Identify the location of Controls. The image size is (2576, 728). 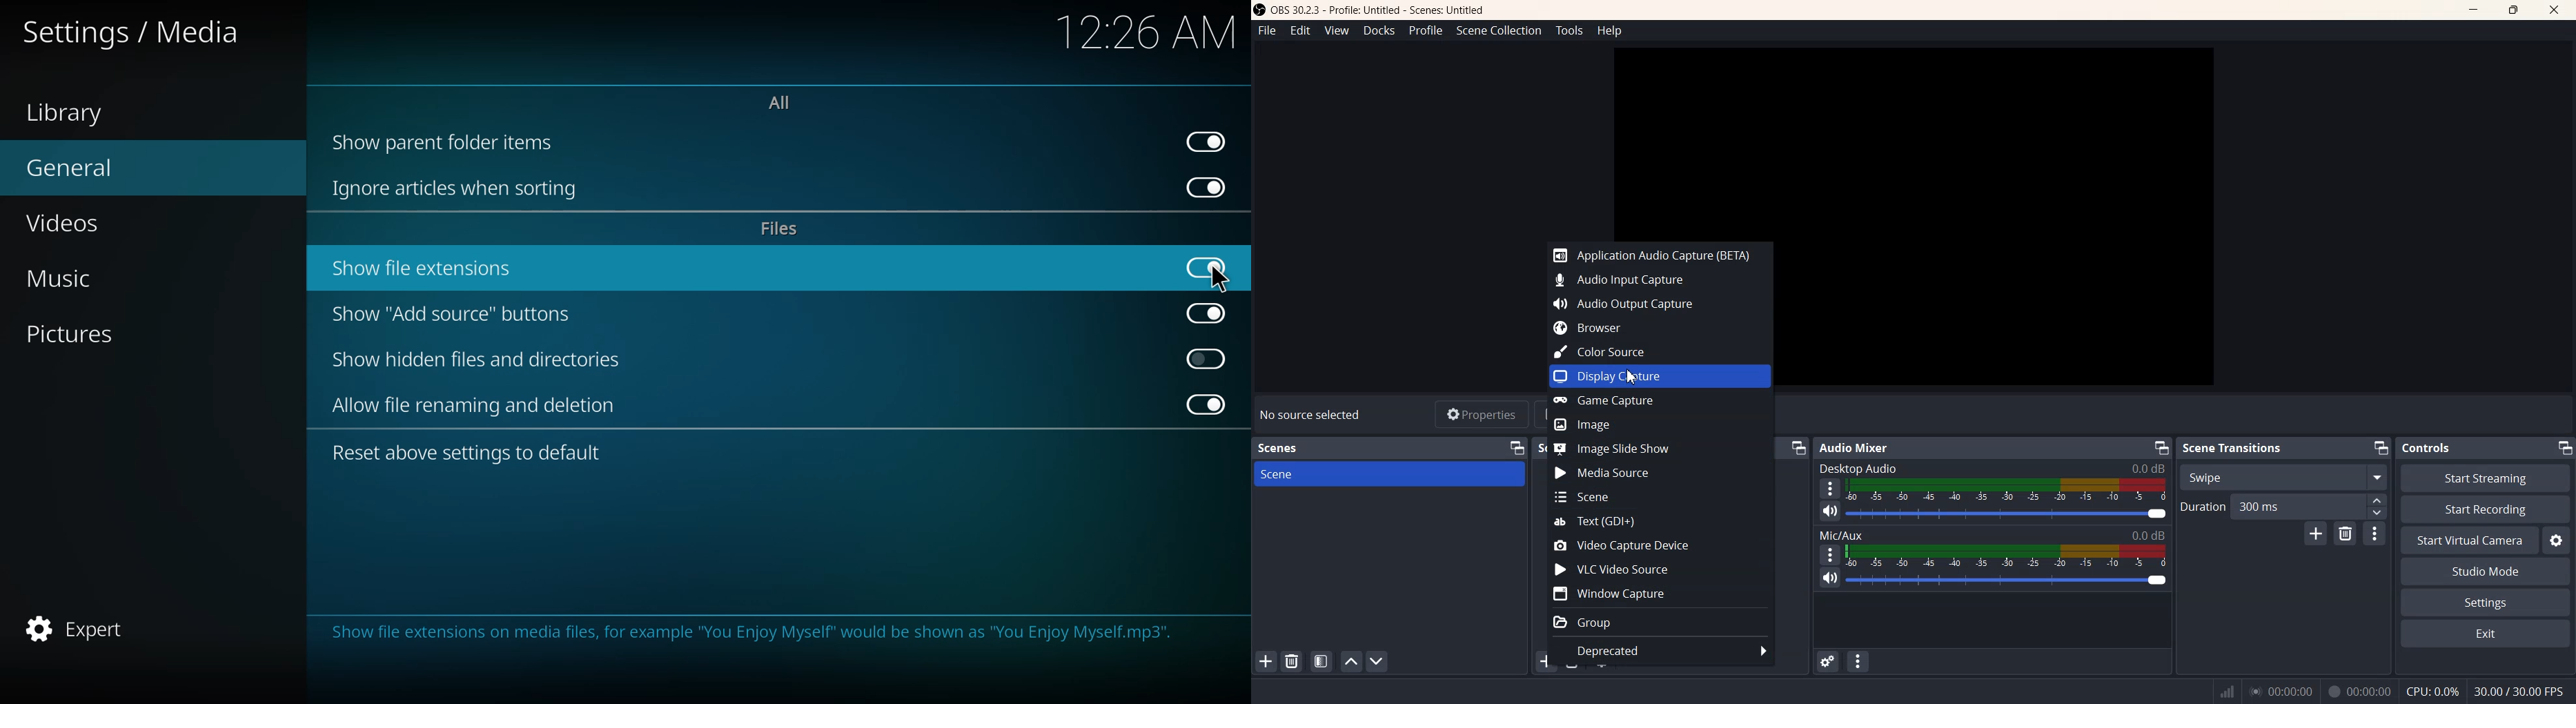
(2432, 447).